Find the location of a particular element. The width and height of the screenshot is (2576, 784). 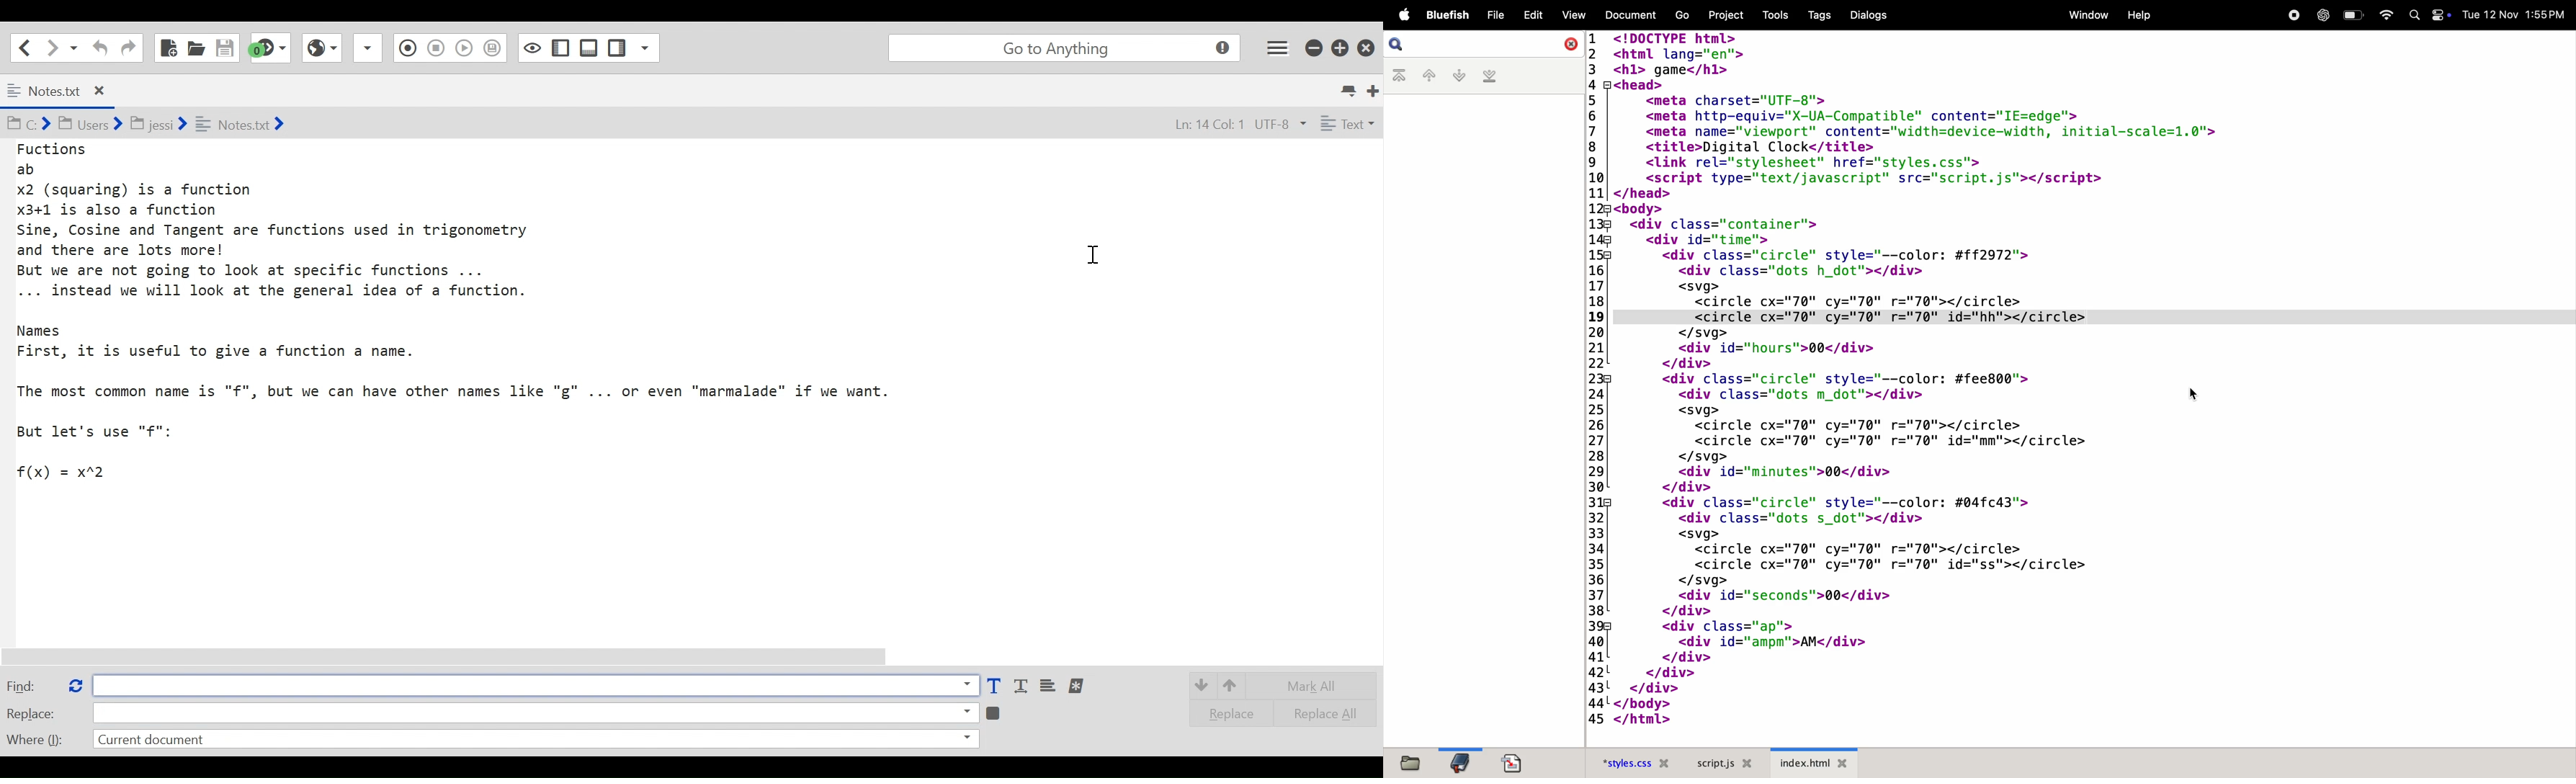

Where Field is located at coordinates (535, 741).